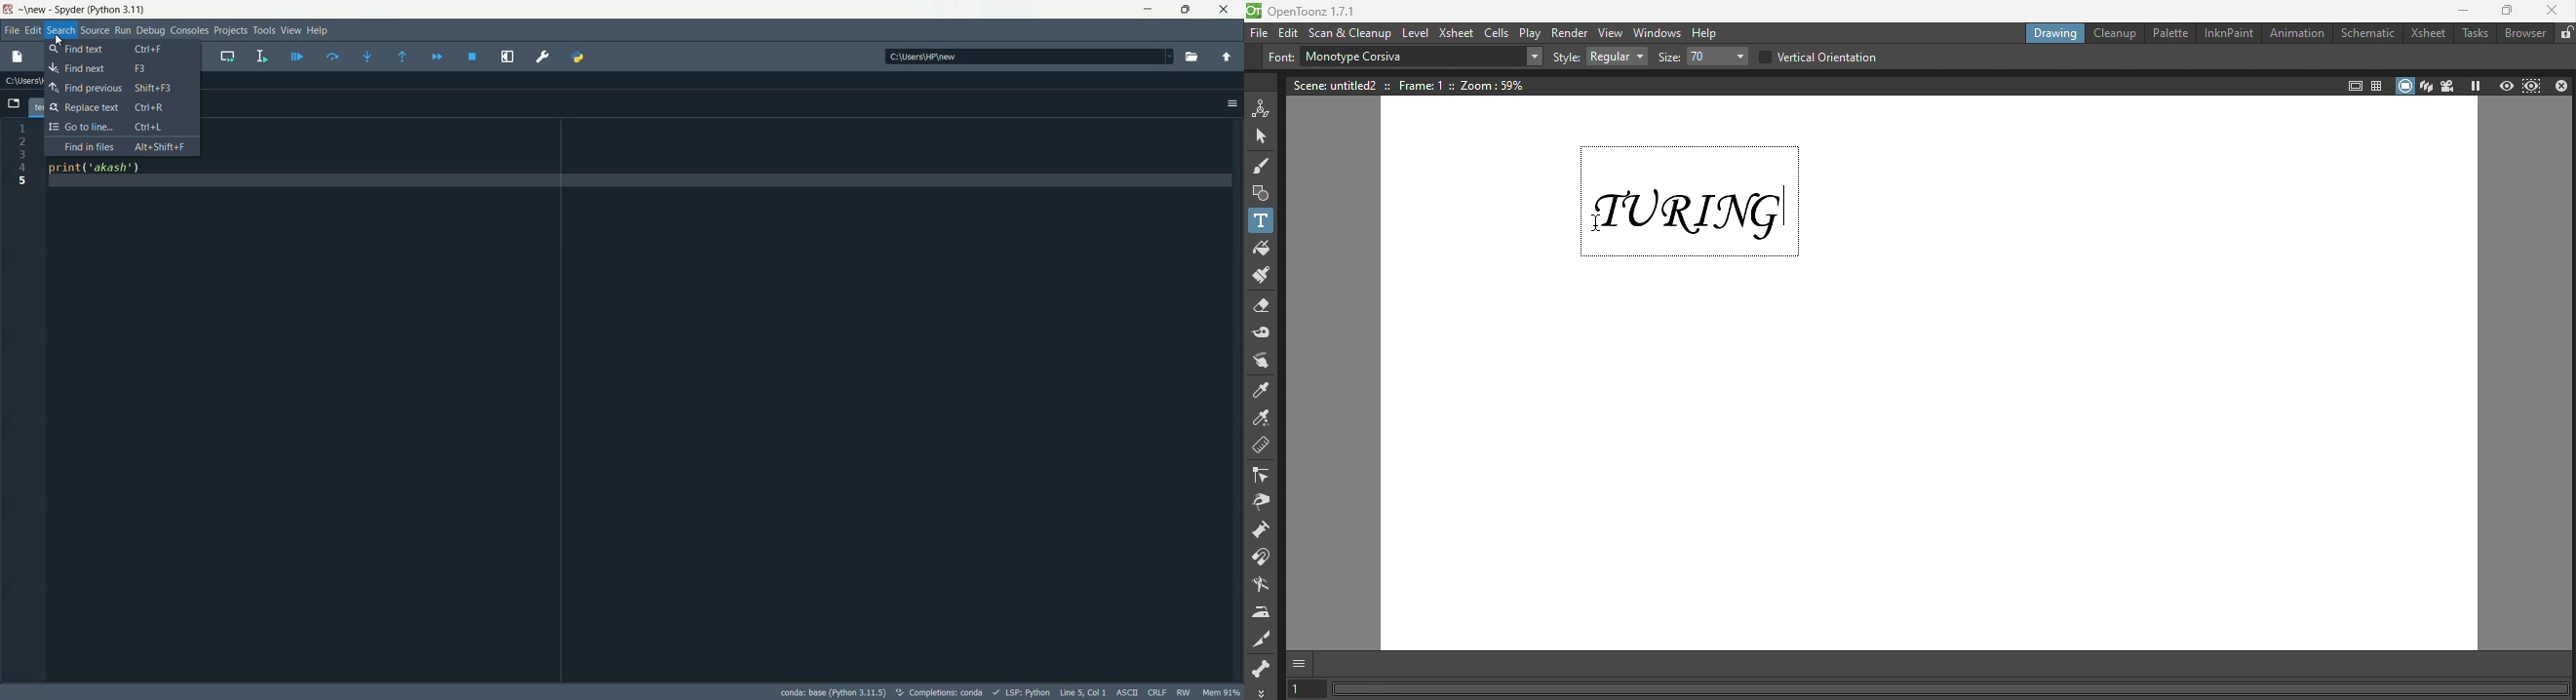 The image size is (2576, 700). What do you see at coordinates (10, 30) in the screenshot?
I see `file menu` at bounding box center [10, 30].